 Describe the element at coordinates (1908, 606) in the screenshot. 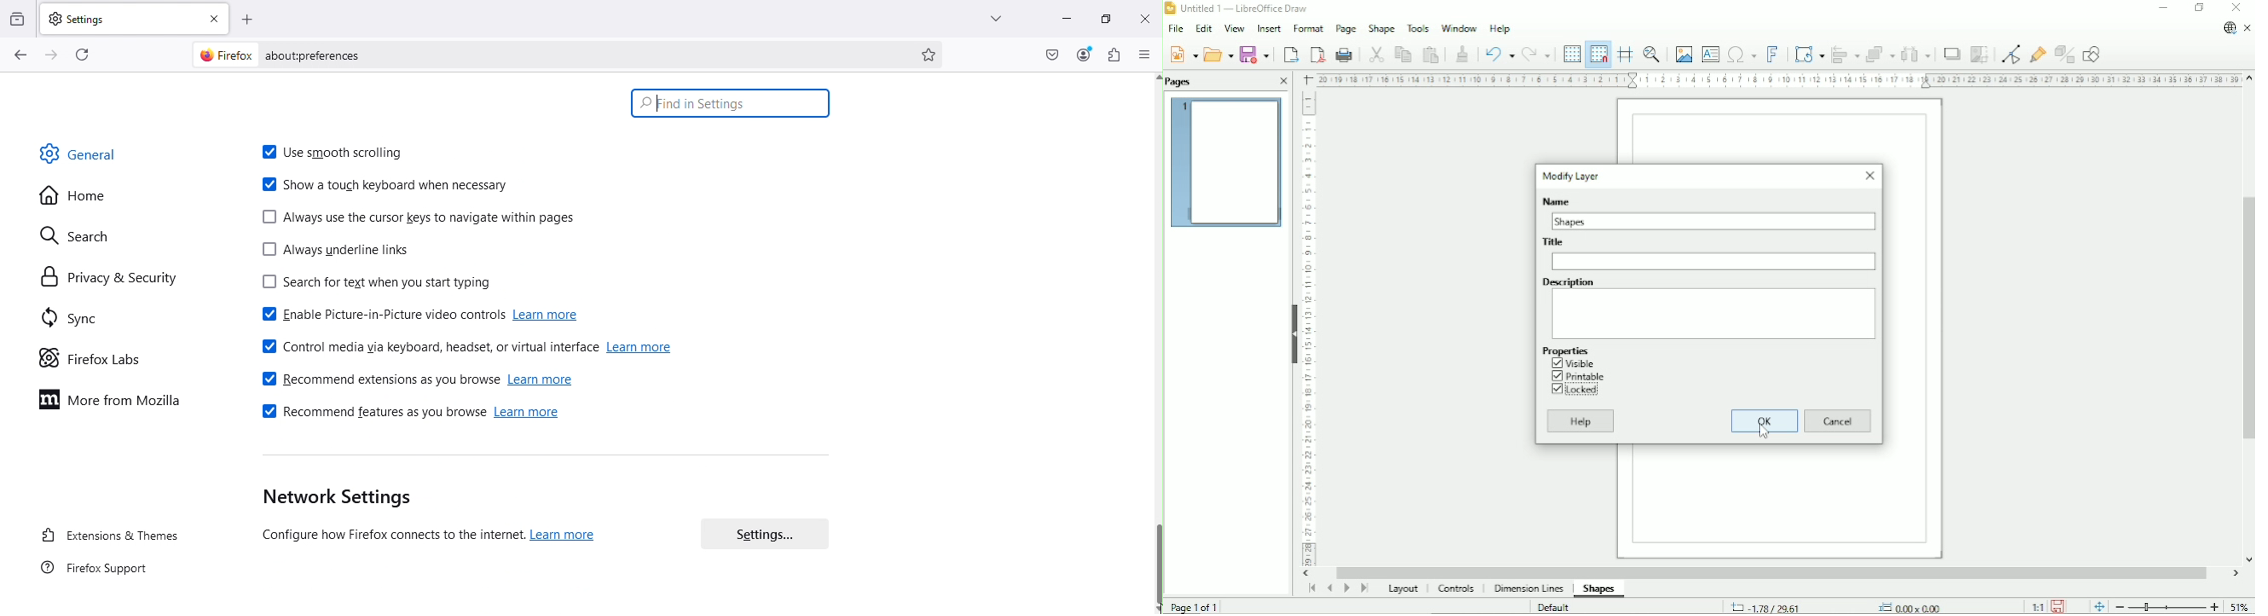

I see `0.00x0.00` at that location.